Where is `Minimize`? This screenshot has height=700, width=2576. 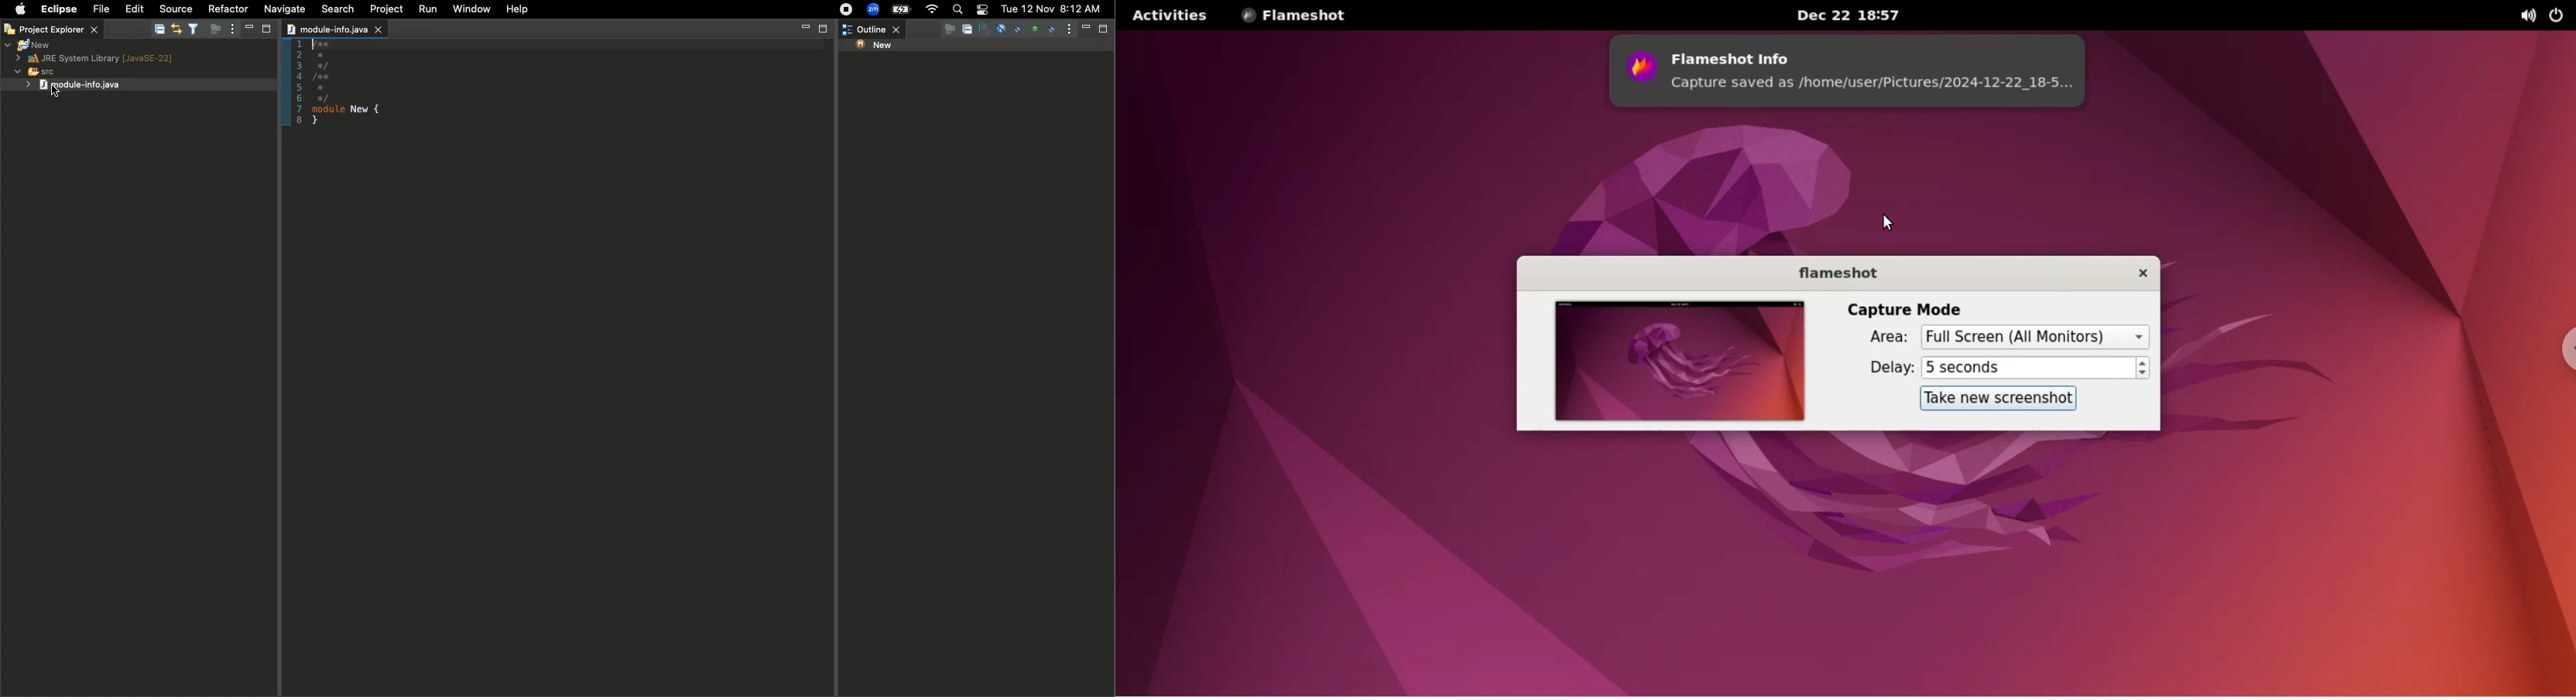
Minimize is located at coordinates (1087, 28).